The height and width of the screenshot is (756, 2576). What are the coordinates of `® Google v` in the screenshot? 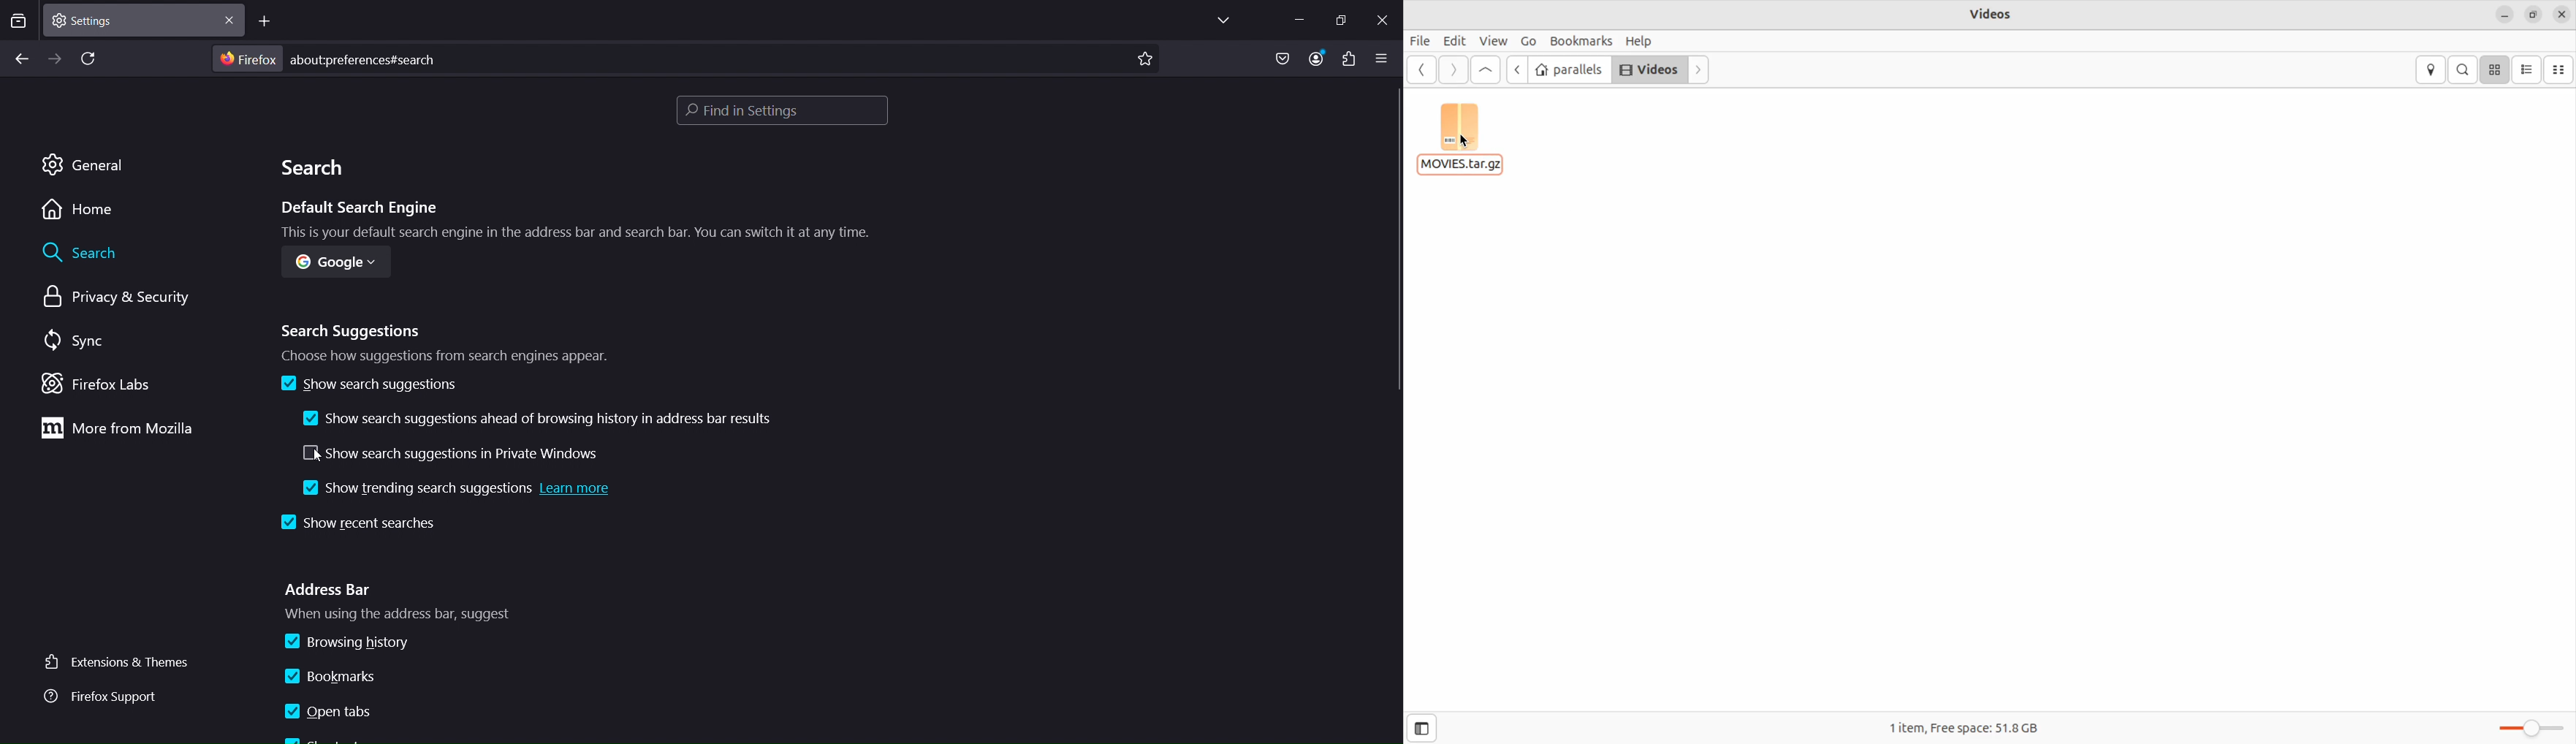 It's located at (335, 265).